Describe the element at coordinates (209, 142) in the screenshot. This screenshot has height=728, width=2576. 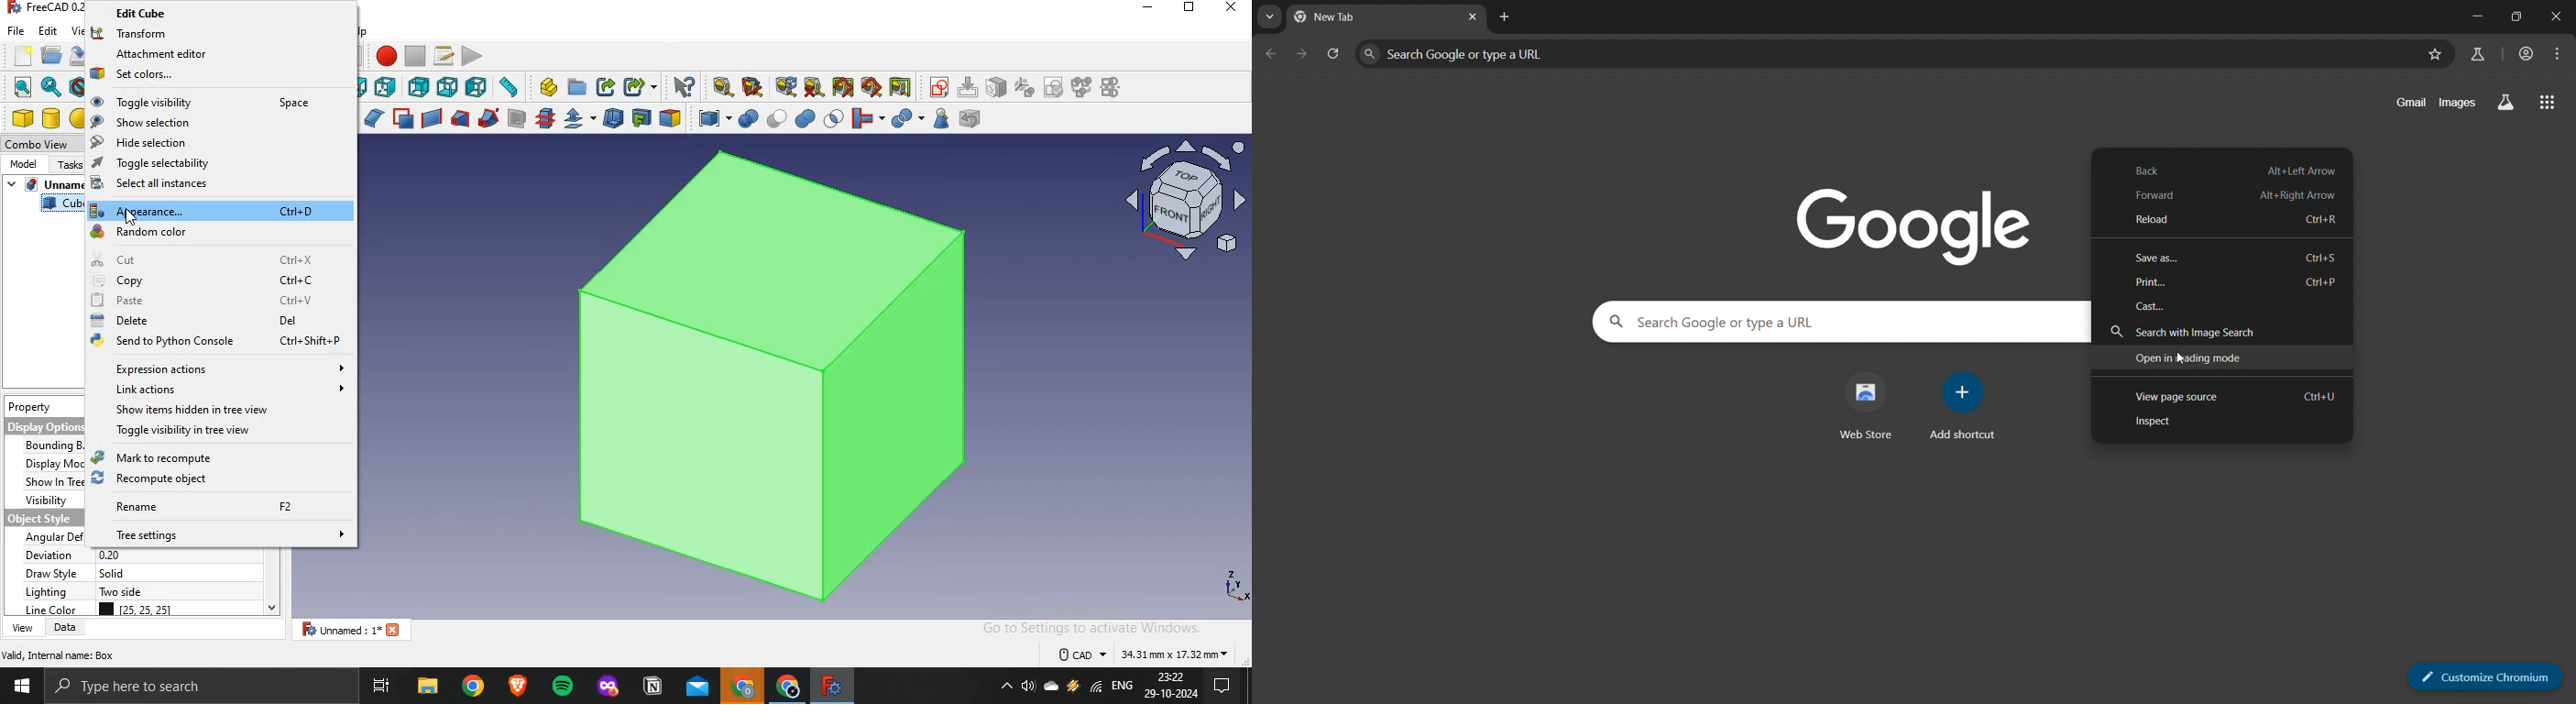
I see `hide selection` at that location.